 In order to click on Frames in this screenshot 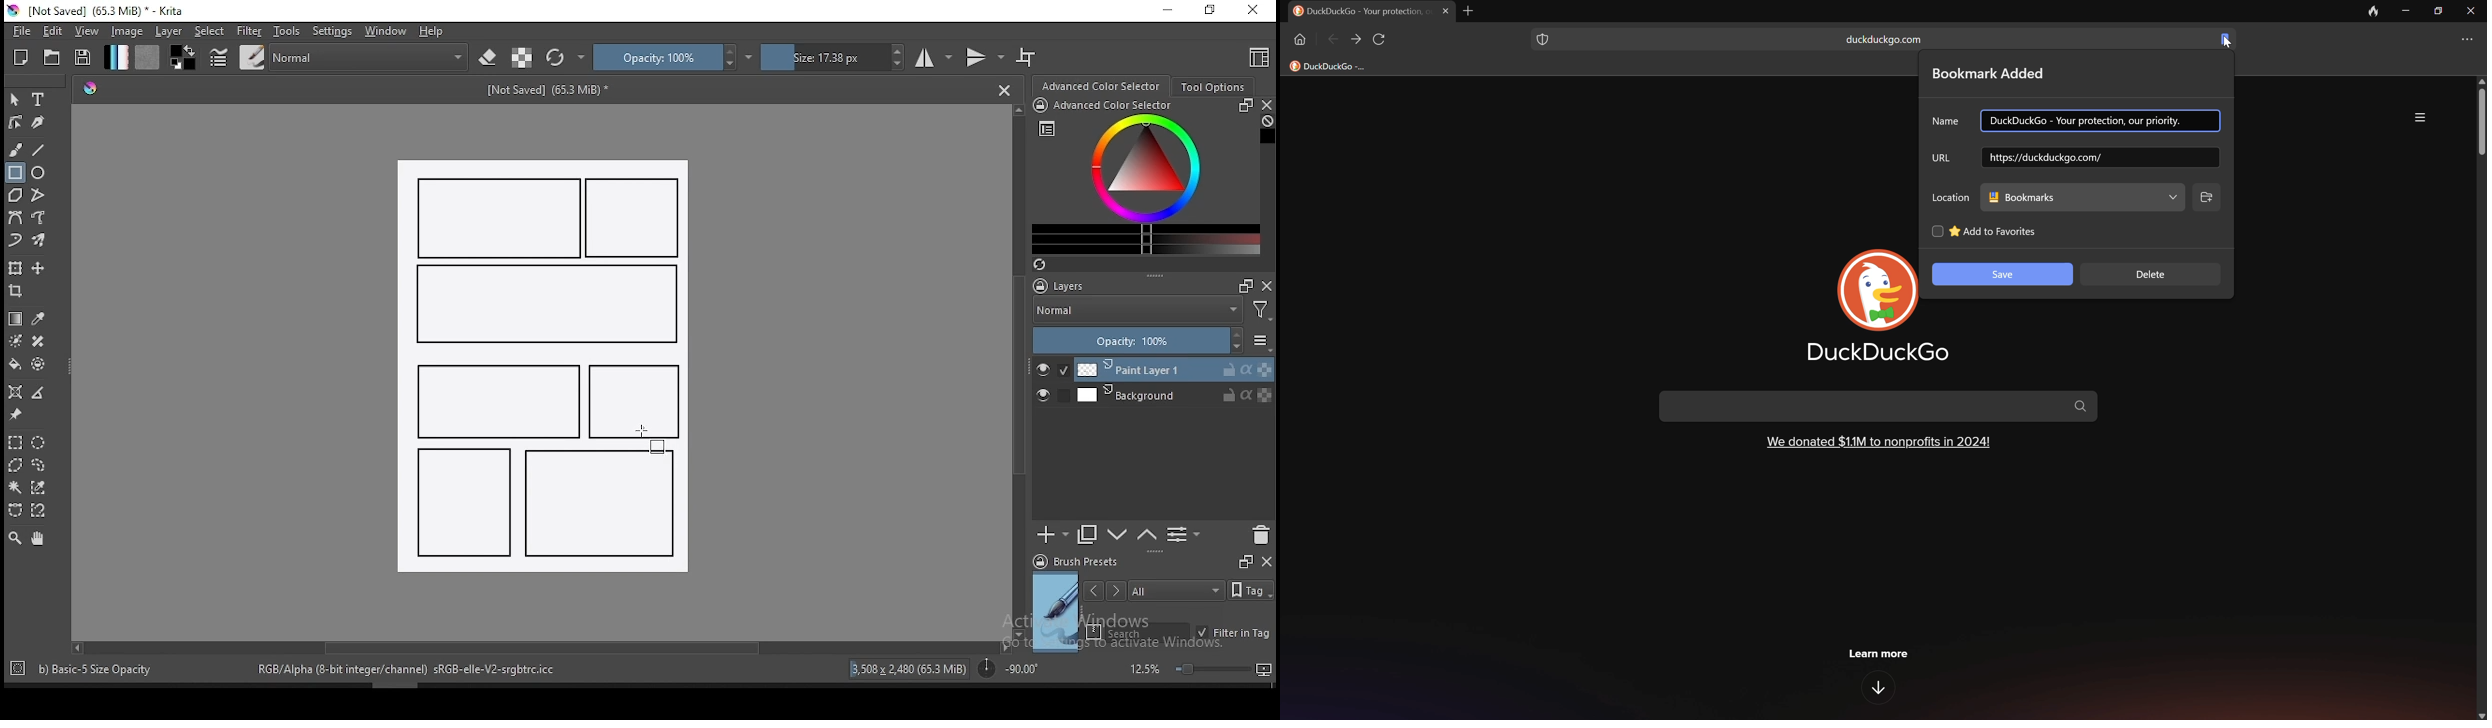, I will do `click(1240, 285)`.